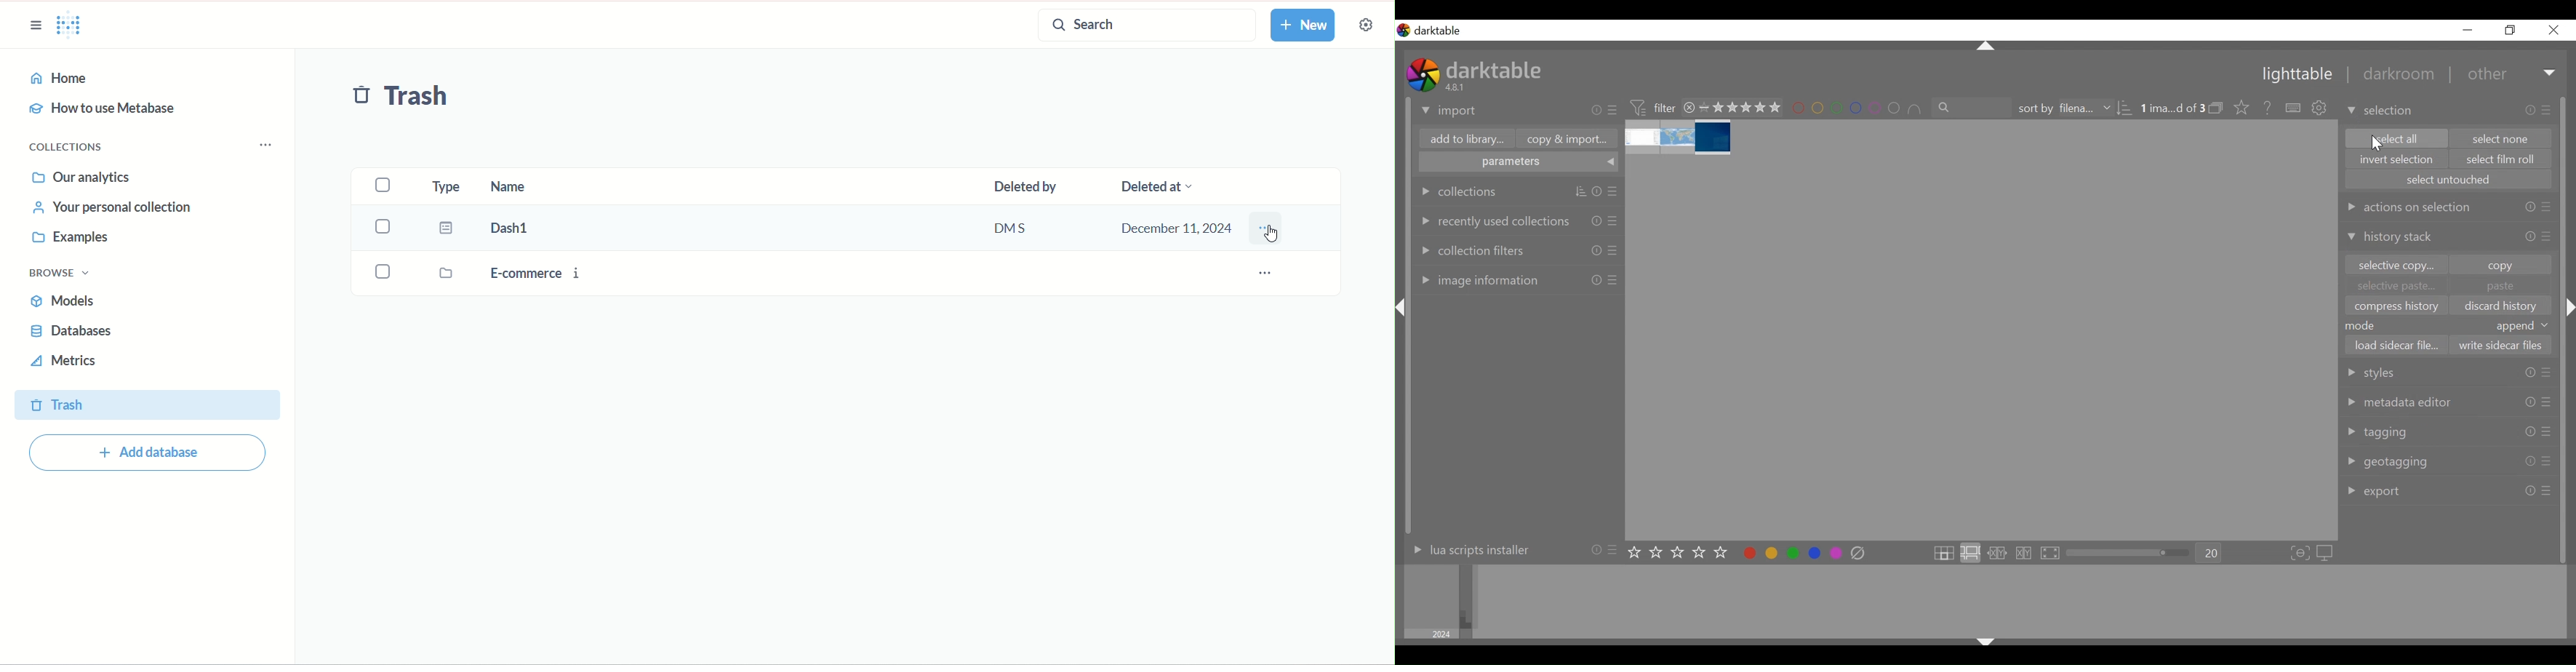  What do you see at coordinates (1789, 552) in the screenshot?
I see `toggle color label` at bounding box center [1789, 552].